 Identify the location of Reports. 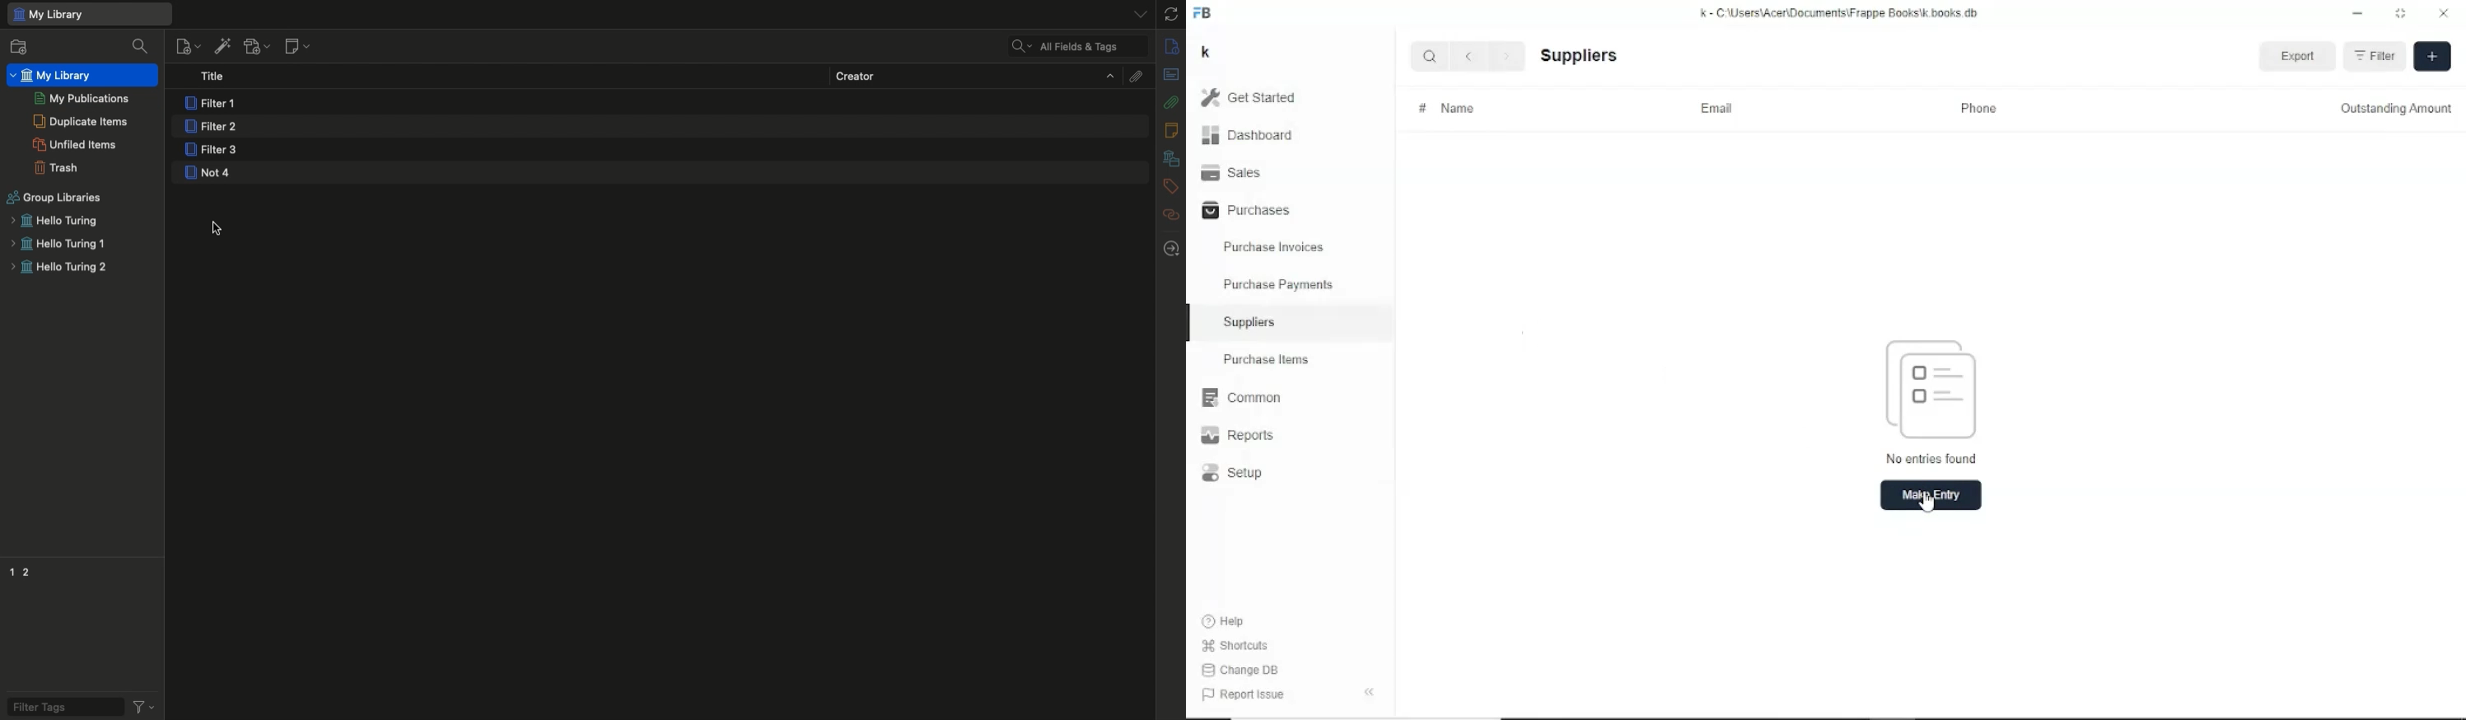
(1239, 435).